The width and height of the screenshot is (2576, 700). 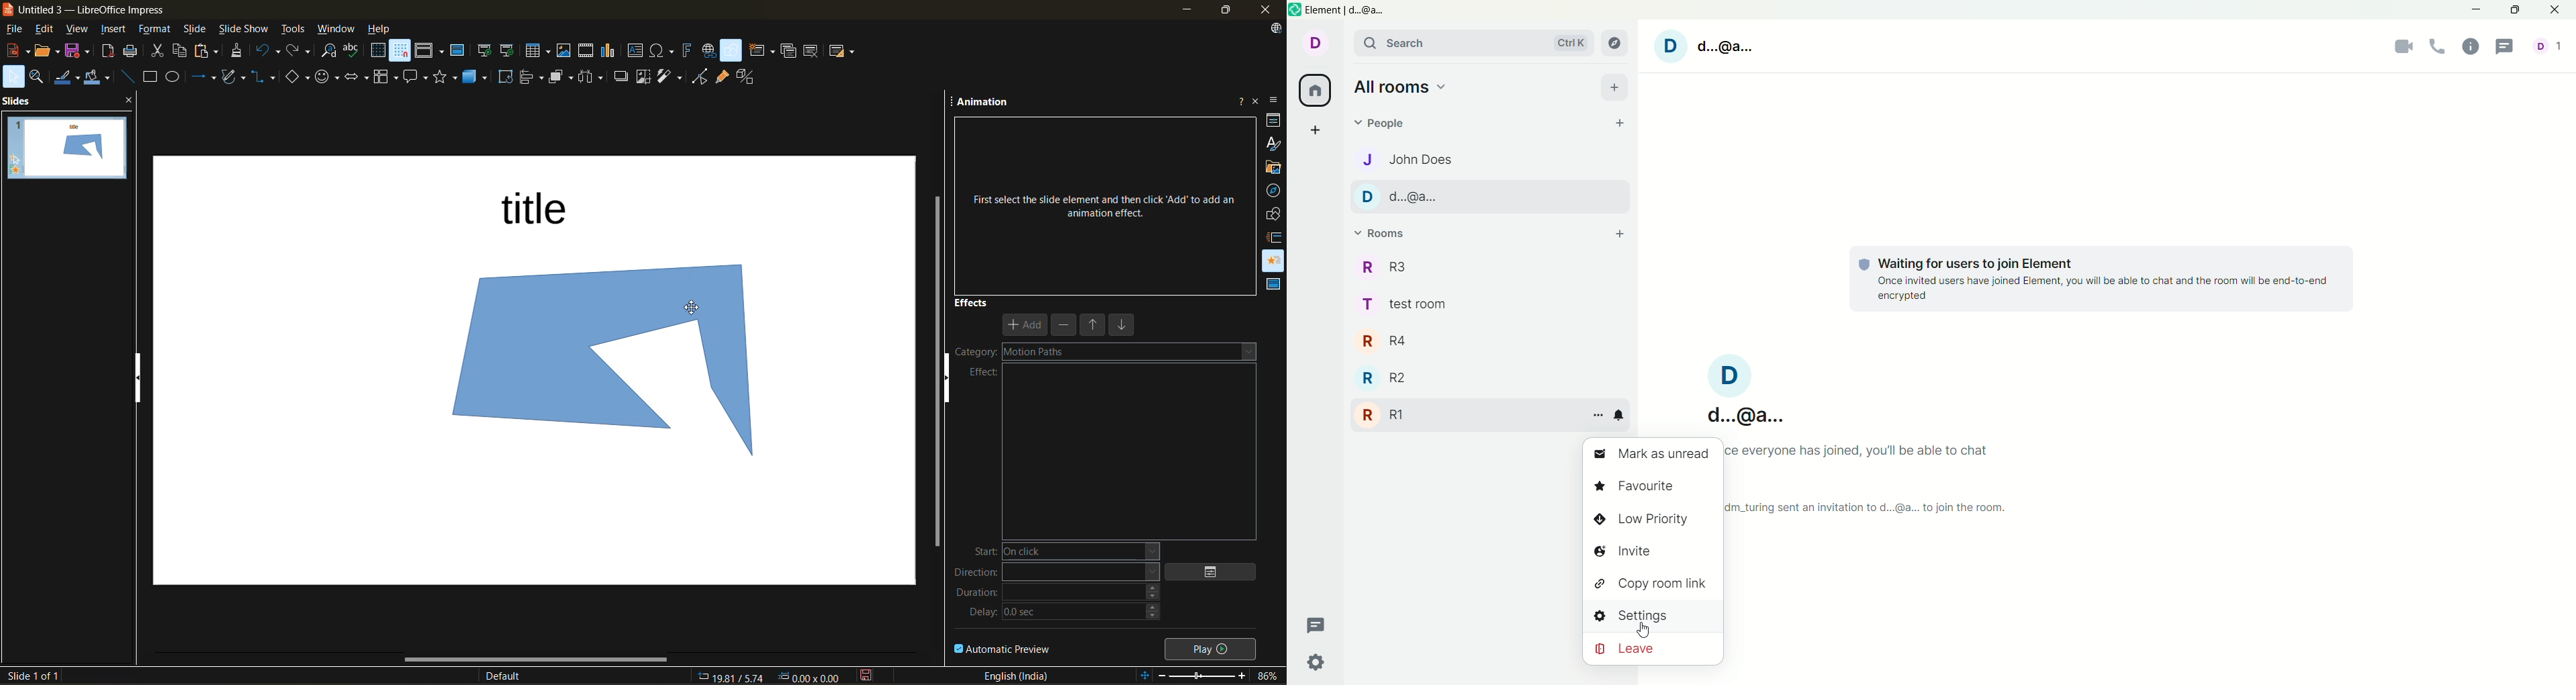 What do you see at coordinates (49, 29) in the screenshot?
I see `edit` at bounding box center [49, 29].